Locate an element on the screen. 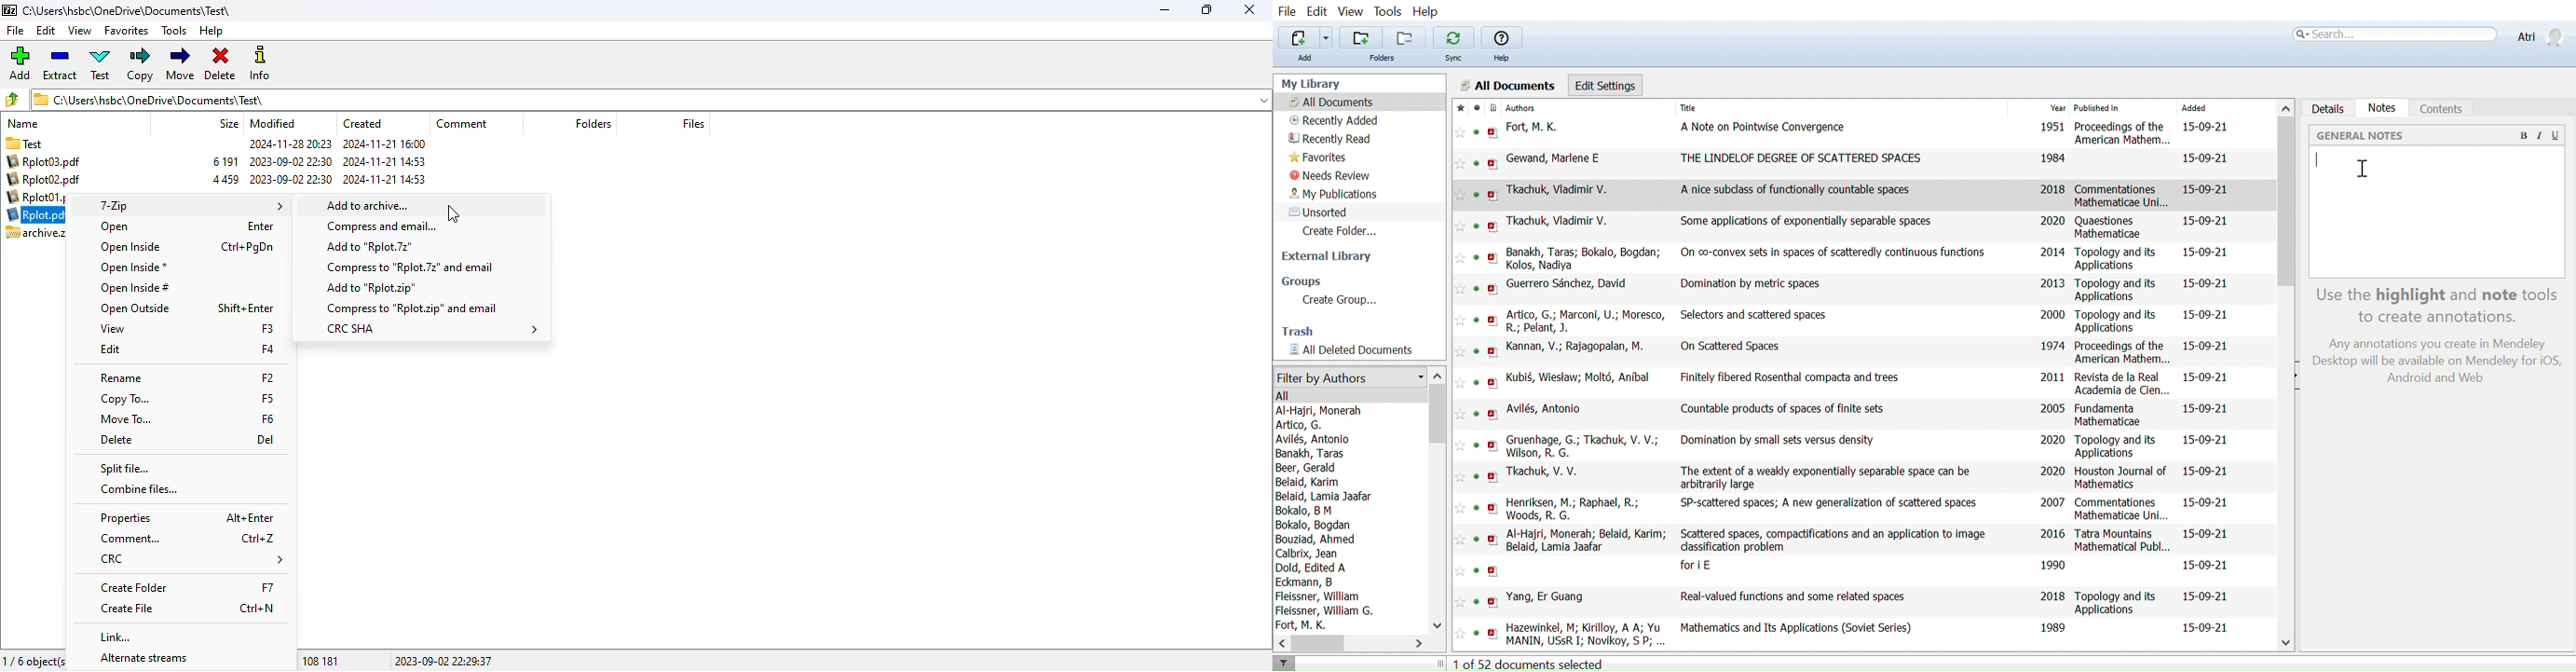  CRC is located at coordinates (192, 560).